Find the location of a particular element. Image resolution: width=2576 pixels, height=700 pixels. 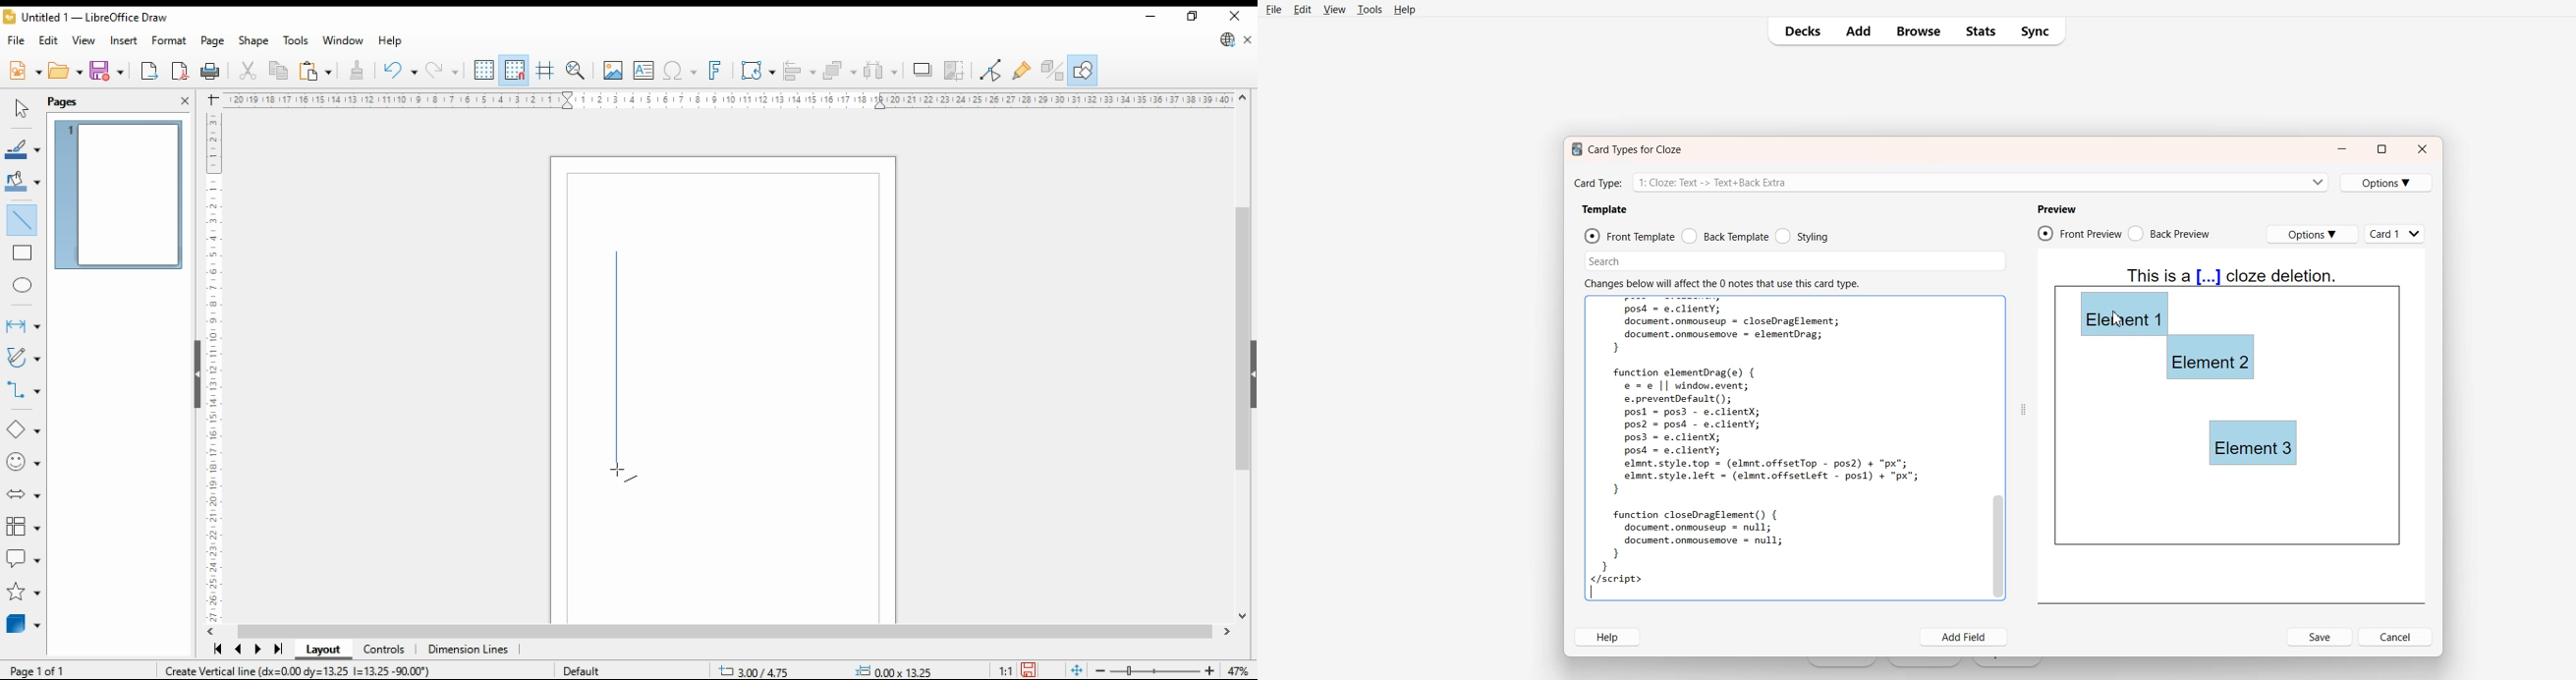

minimize is located at coordinates (1151, 17).